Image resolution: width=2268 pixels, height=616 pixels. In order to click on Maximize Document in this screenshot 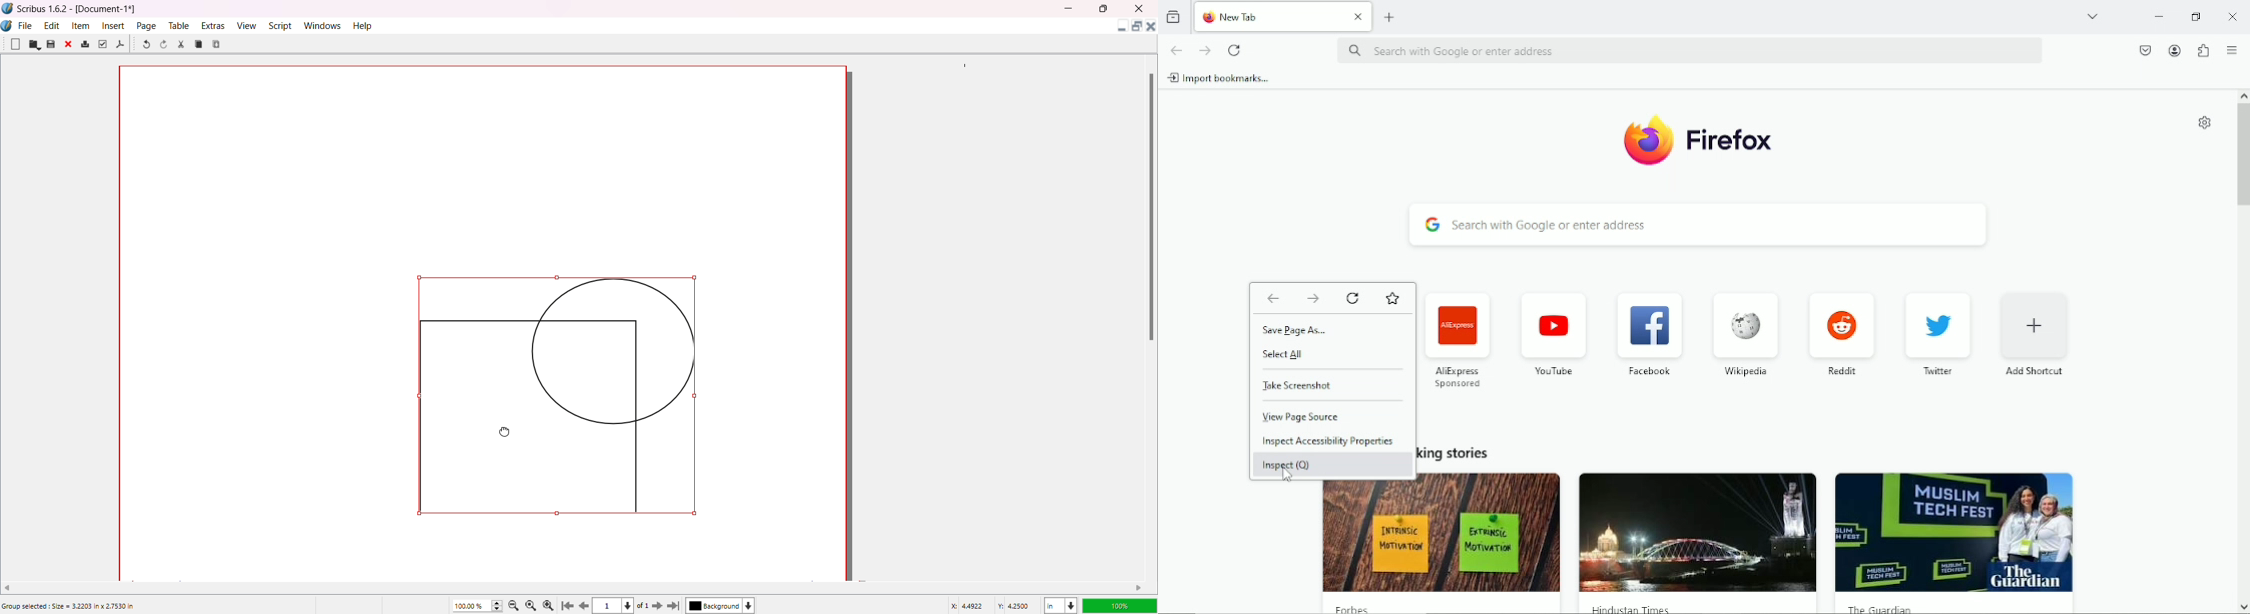, I will do `click(1136, 28)`.